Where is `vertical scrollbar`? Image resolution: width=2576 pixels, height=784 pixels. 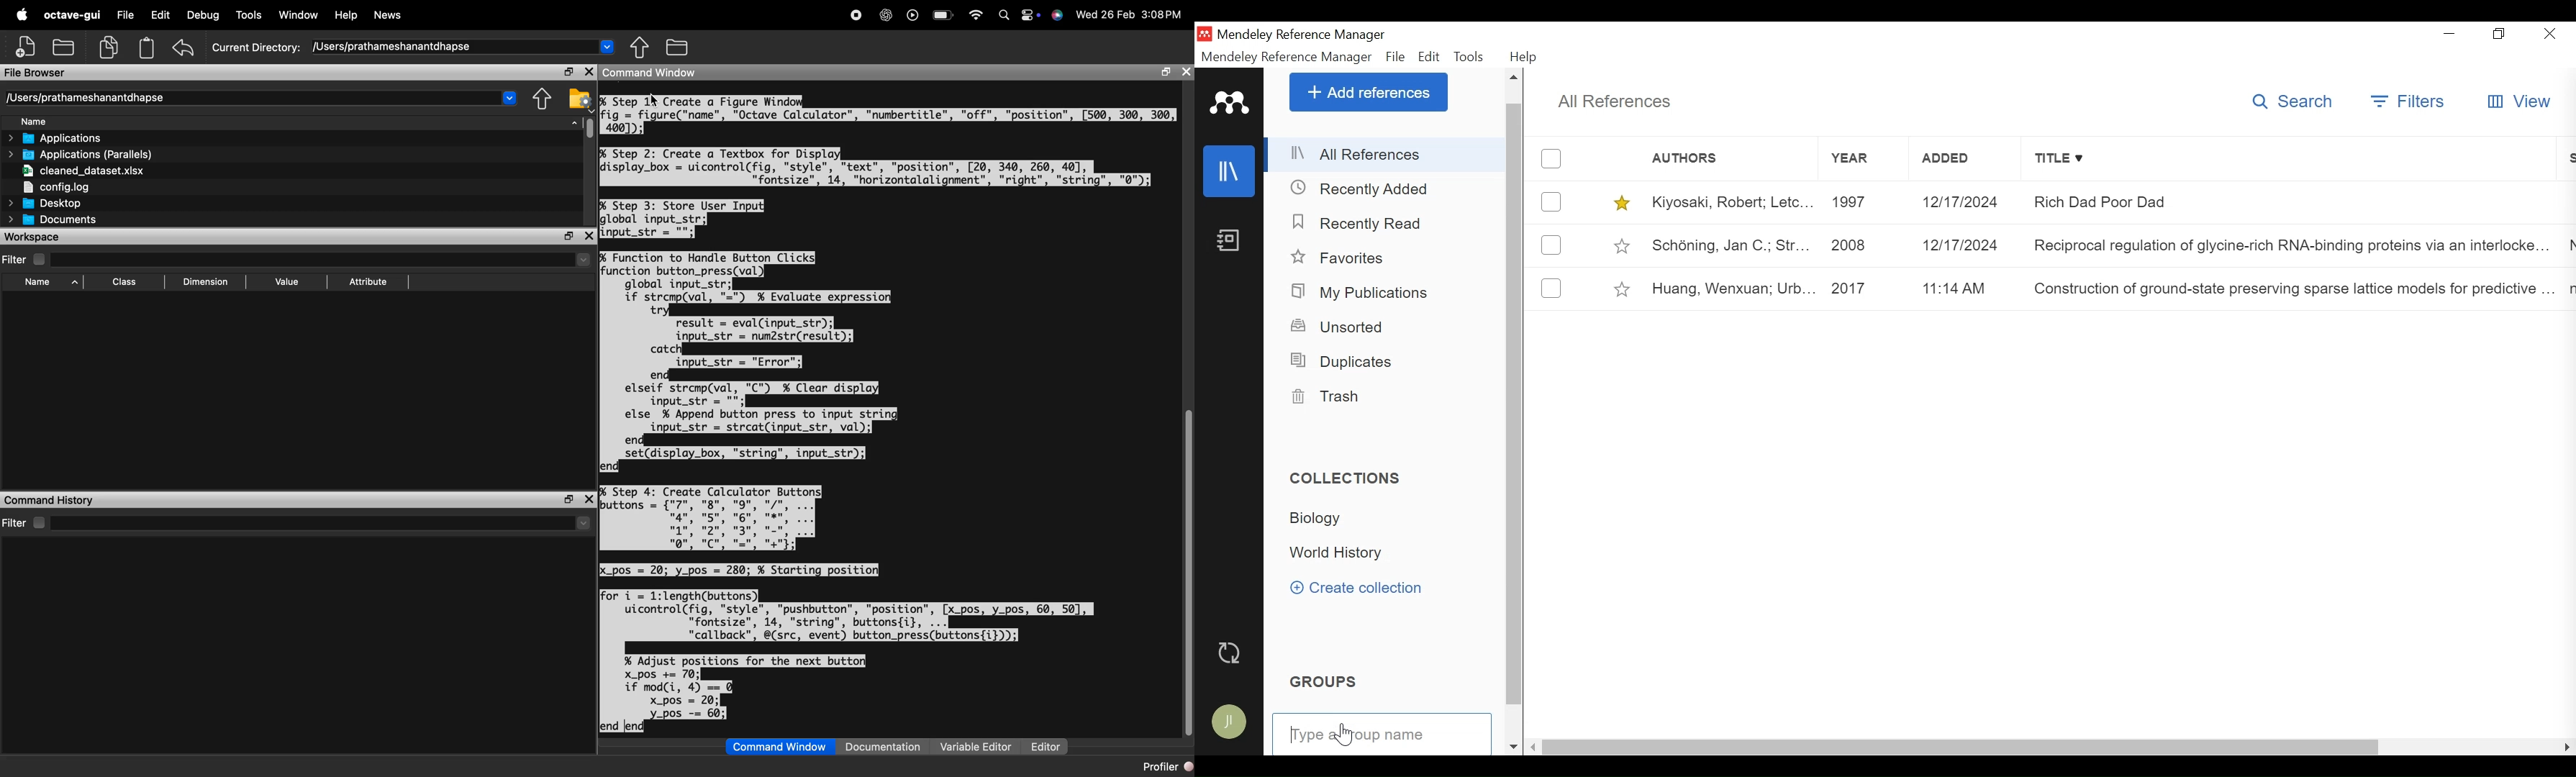
vertical scrollbar is located at coordinates (1188, 571).